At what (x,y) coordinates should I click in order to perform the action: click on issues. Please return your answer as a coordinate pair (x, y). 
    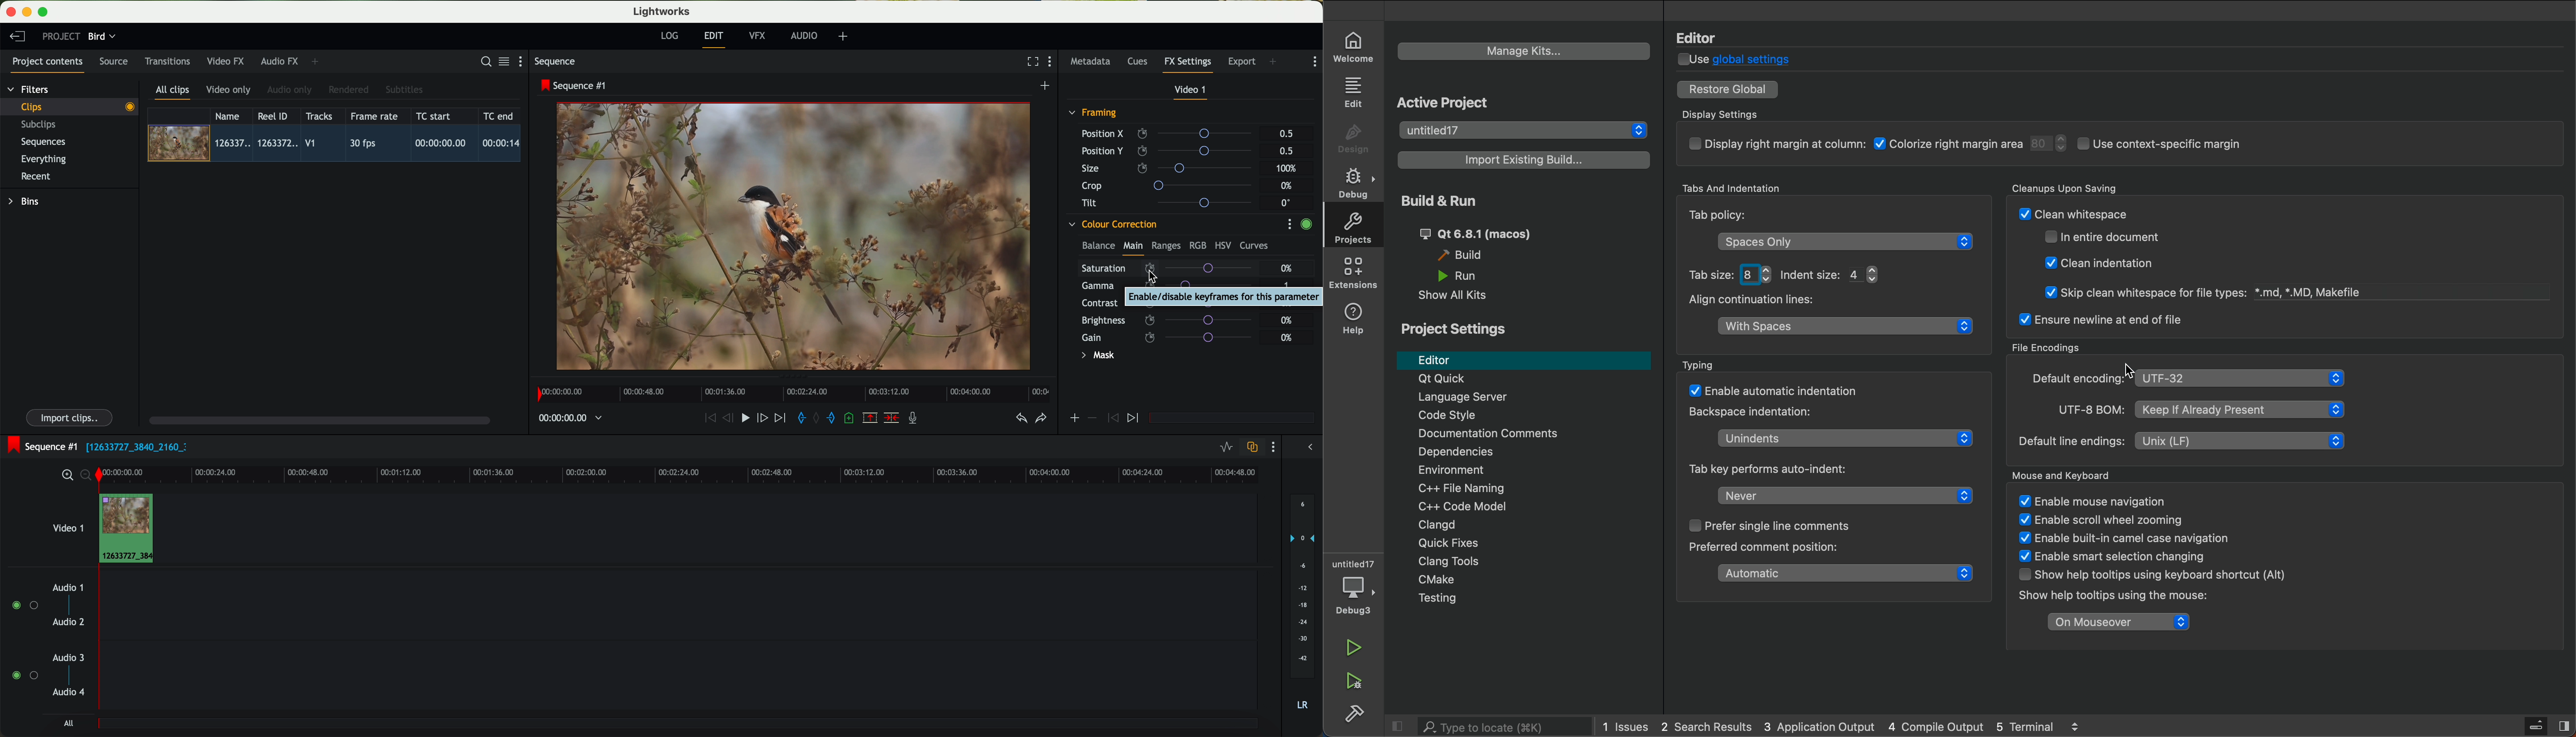
    Looking at the image, I should click on (1629, 727).